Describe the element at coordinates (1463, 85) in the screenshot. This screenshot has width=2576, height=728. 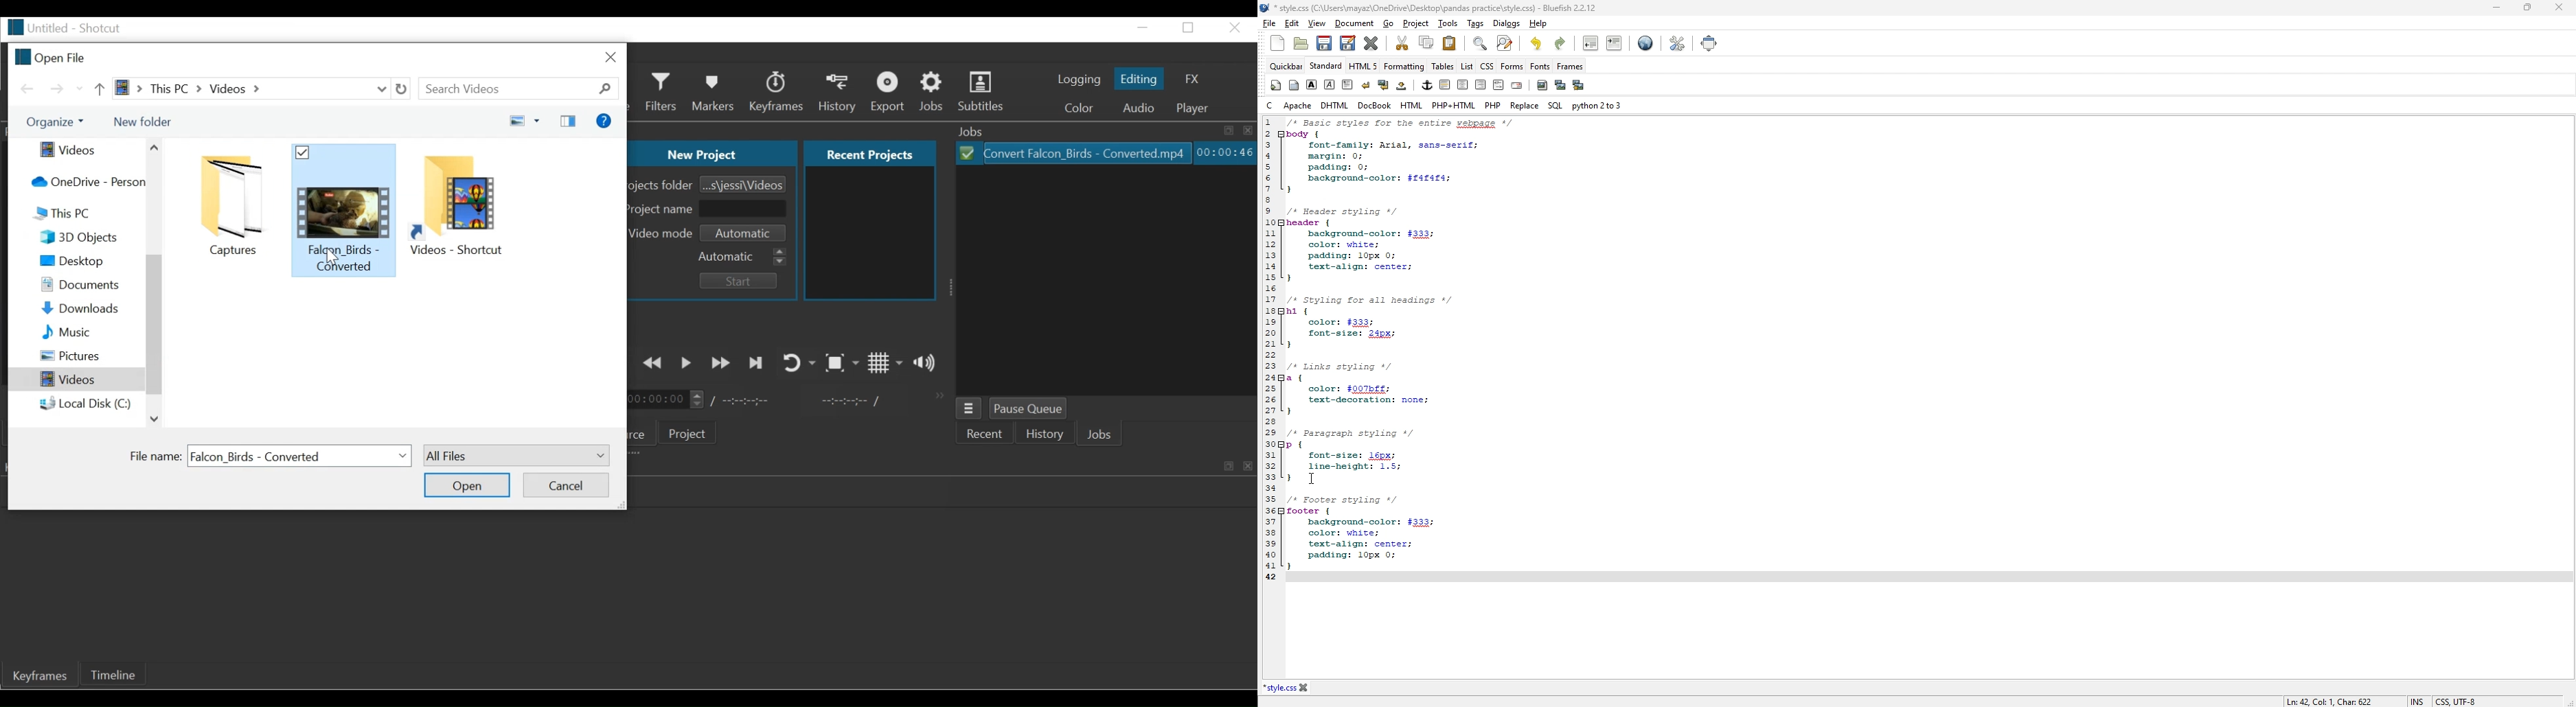
I see `center` at that location.